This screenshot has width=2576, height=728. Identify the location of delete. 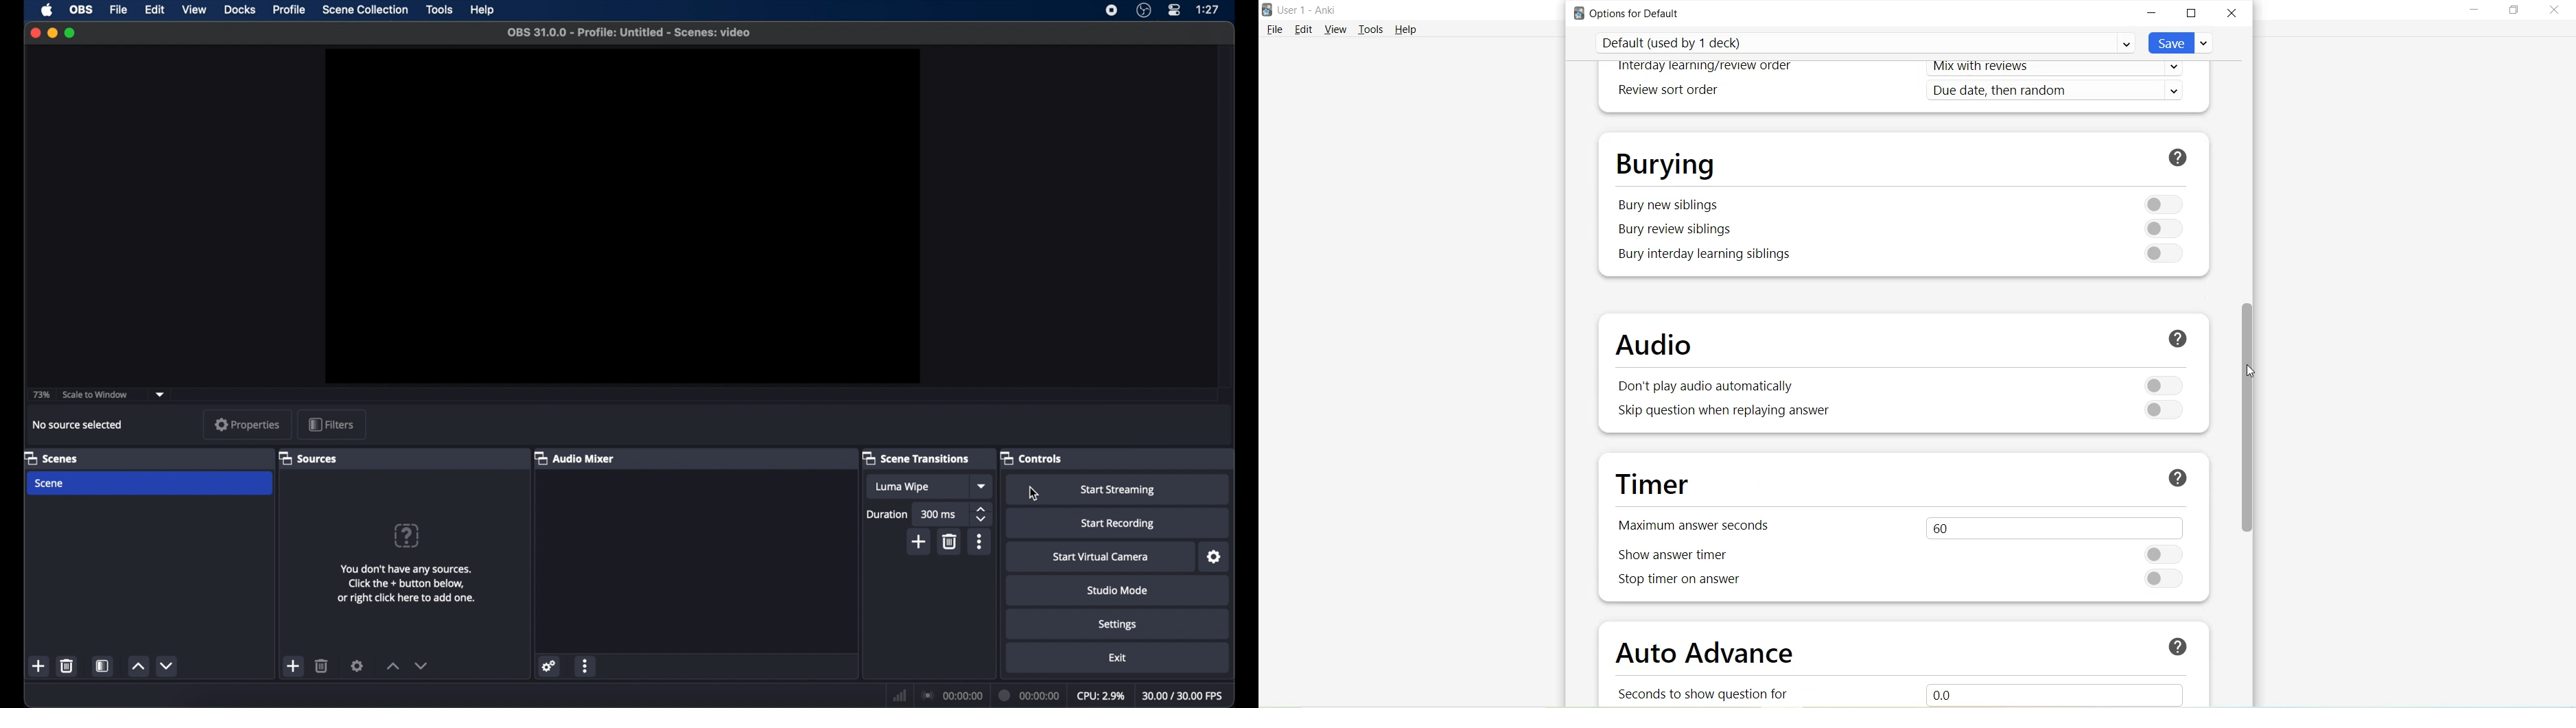
(952, 541).